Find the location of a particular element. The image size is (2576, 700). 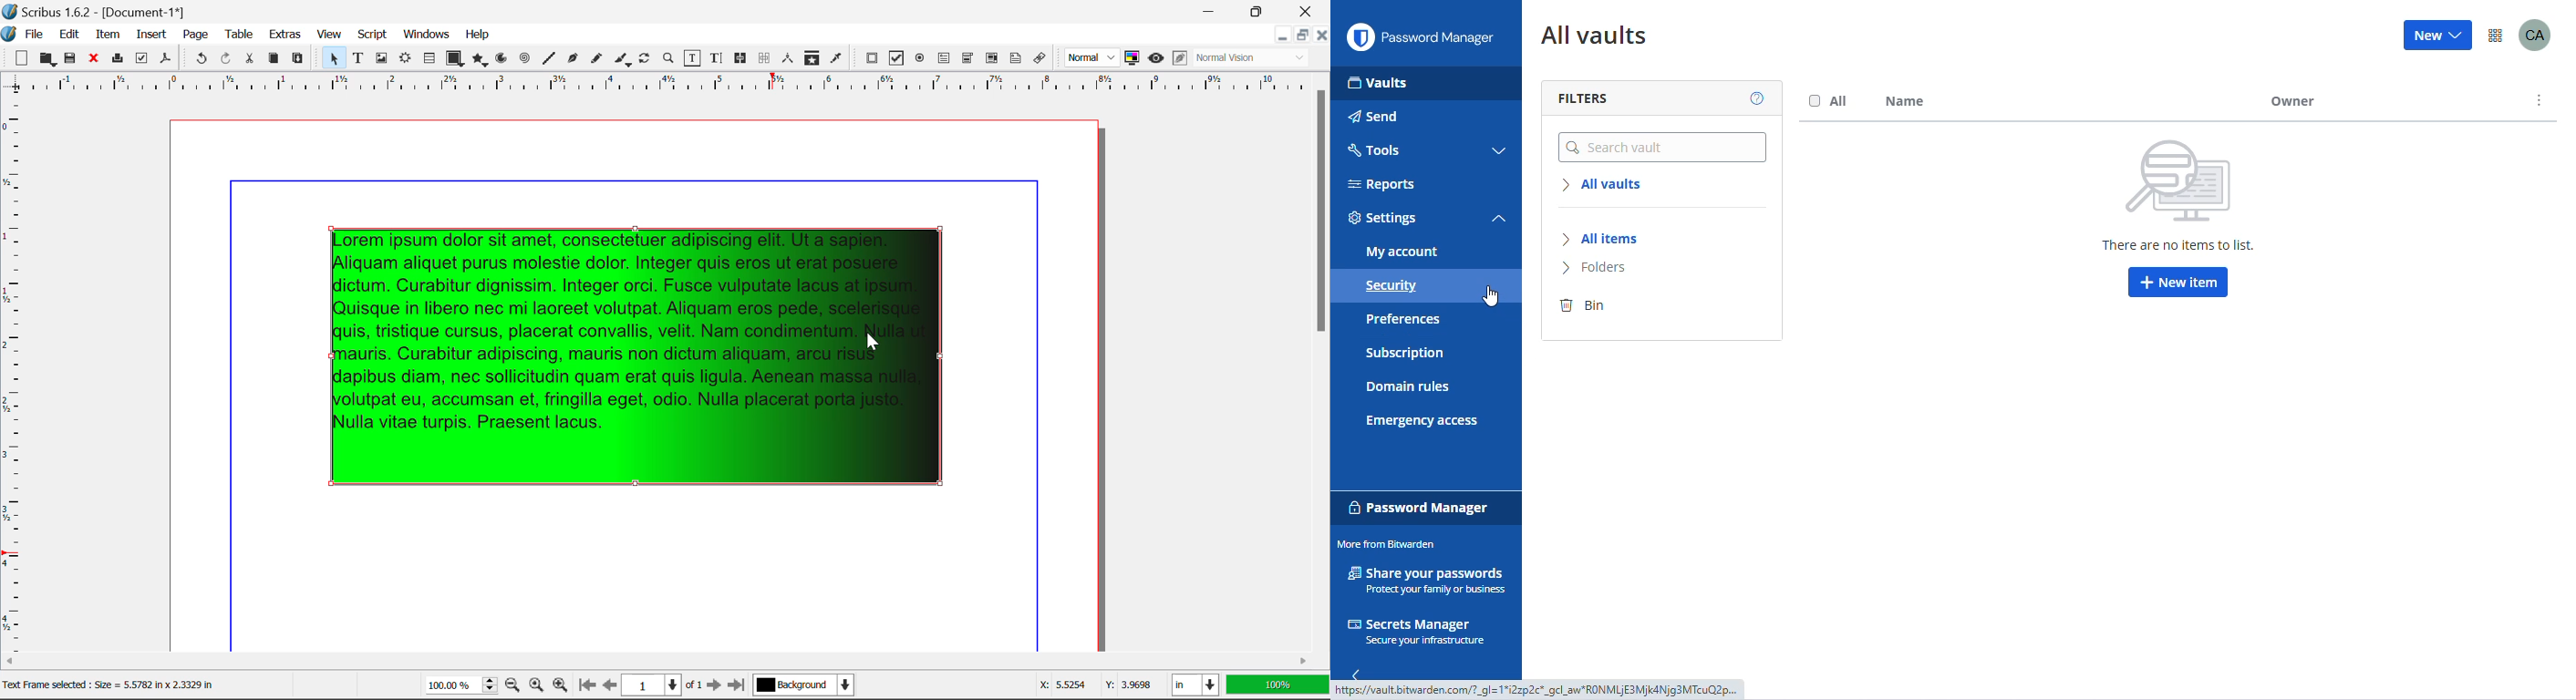

Zoom 100% is located at coordinates (462, 687).